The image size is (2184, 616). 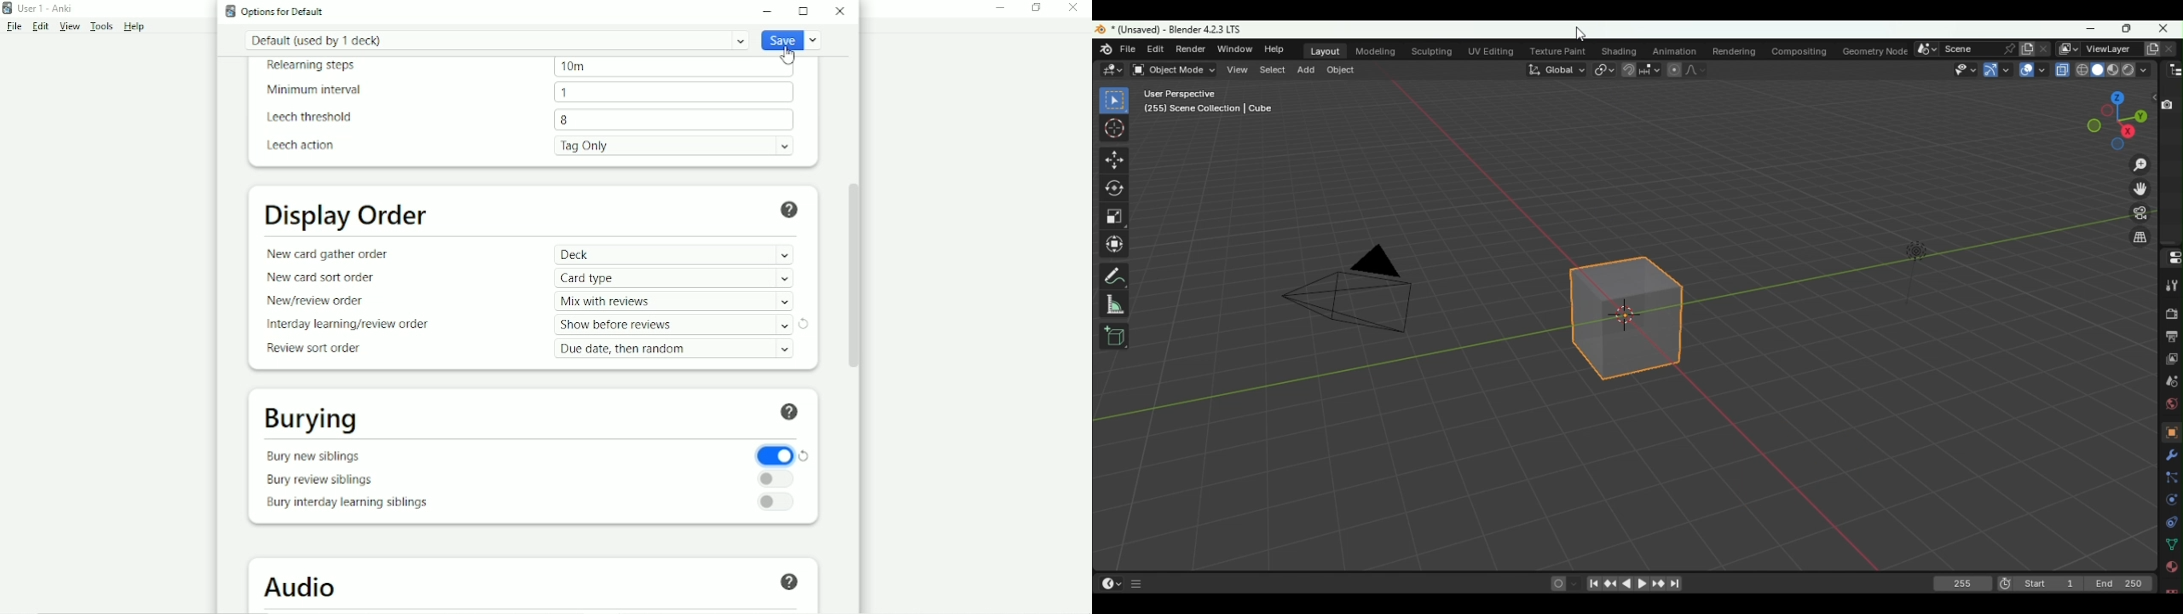 I want to click on Move, so click(x=1114, y=162).